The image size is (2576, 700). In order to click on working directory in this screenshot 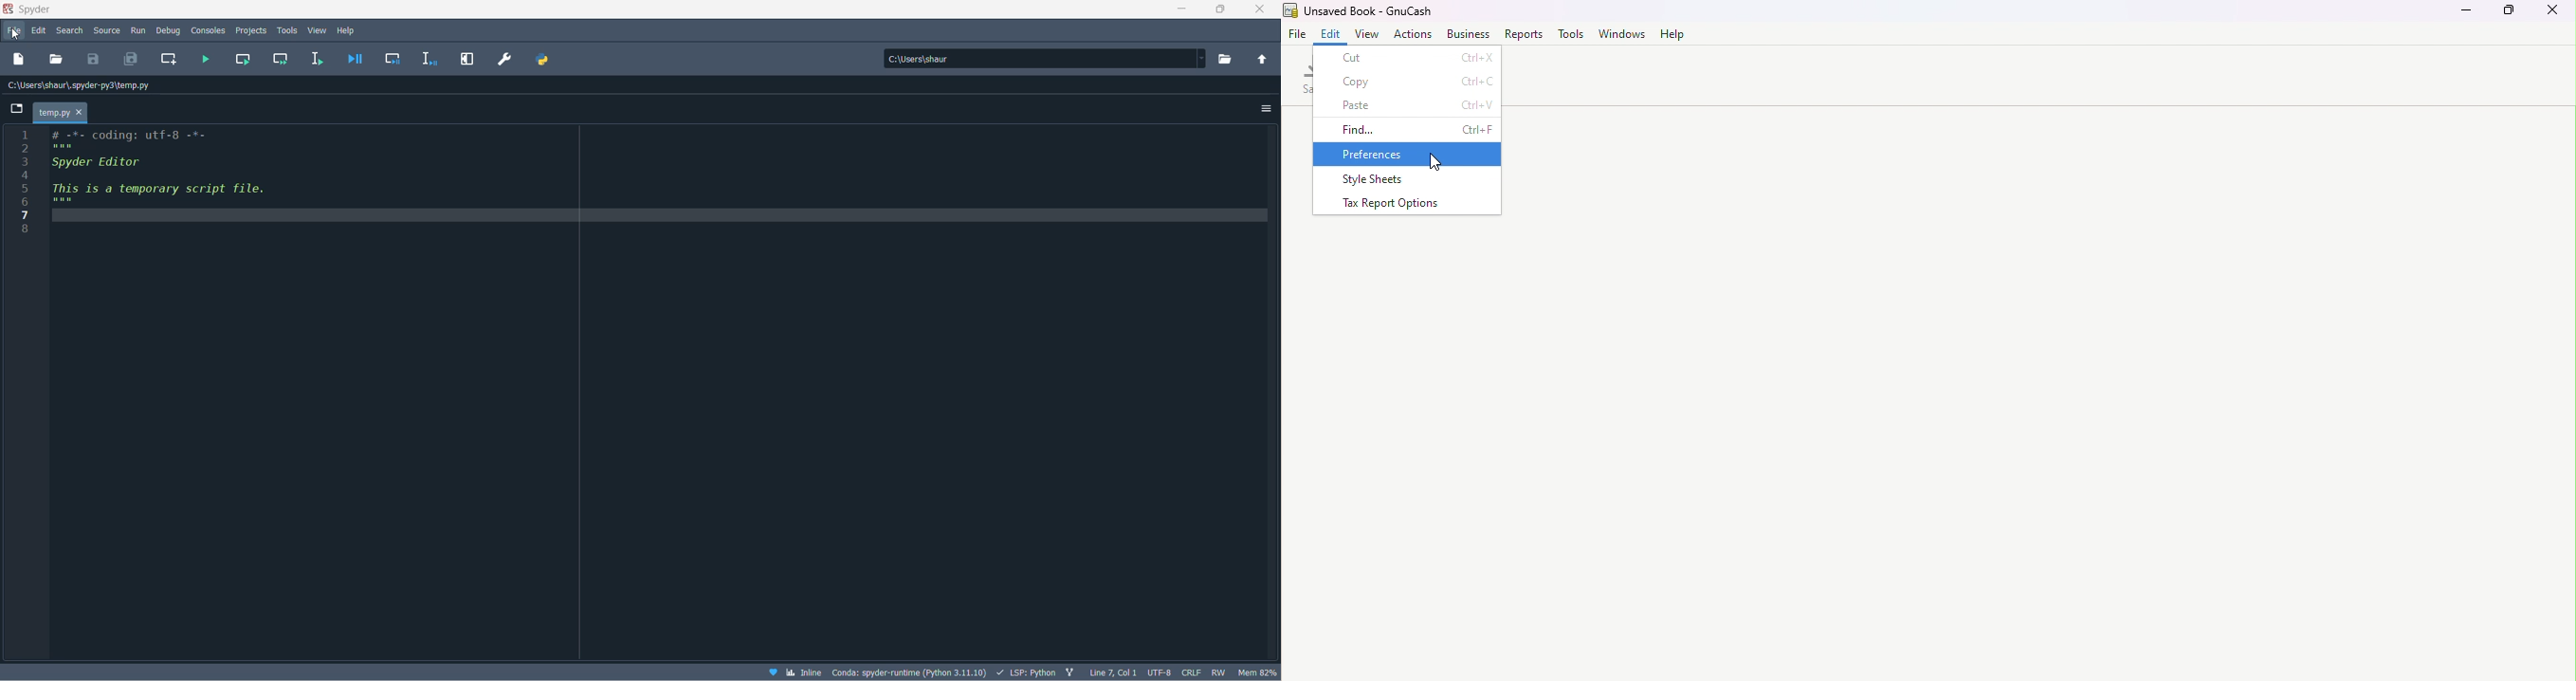, I will do `click(1227, 59)`.